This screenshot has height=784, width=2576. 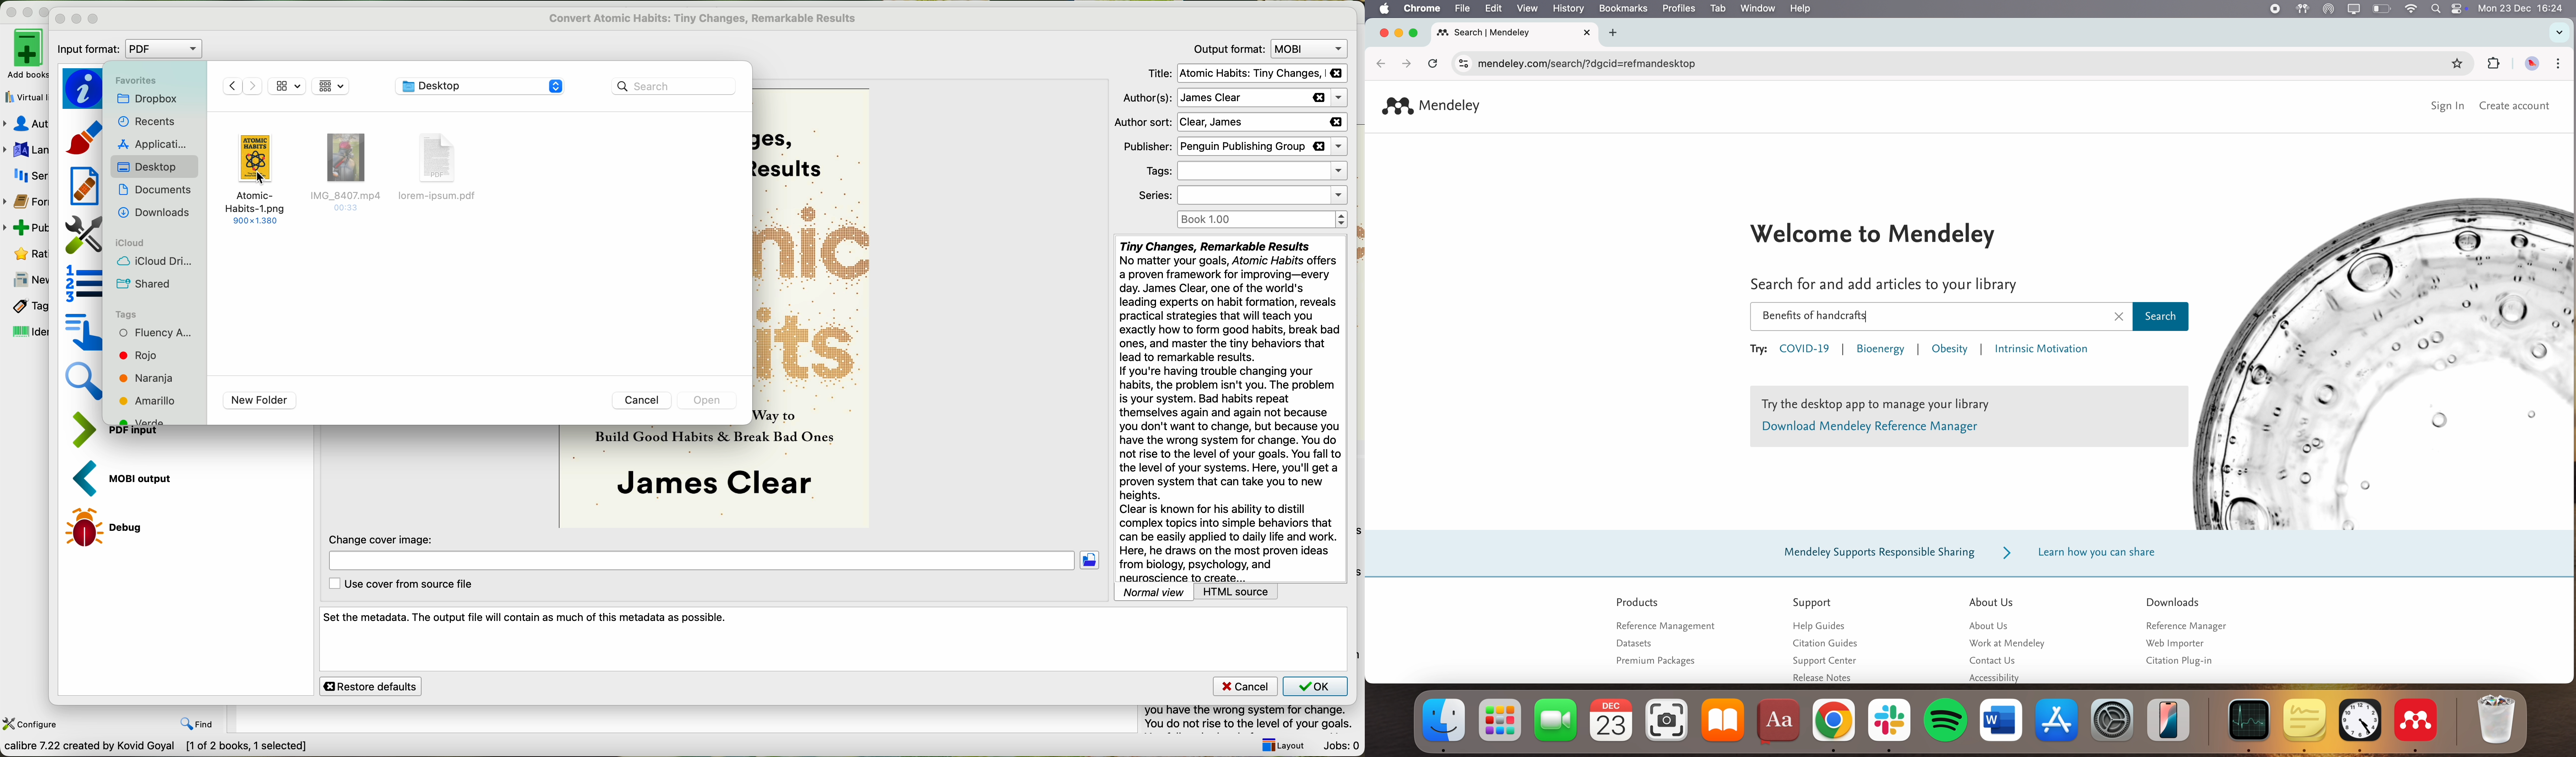 I want to click on disable open button, so click(x=709, y=400).